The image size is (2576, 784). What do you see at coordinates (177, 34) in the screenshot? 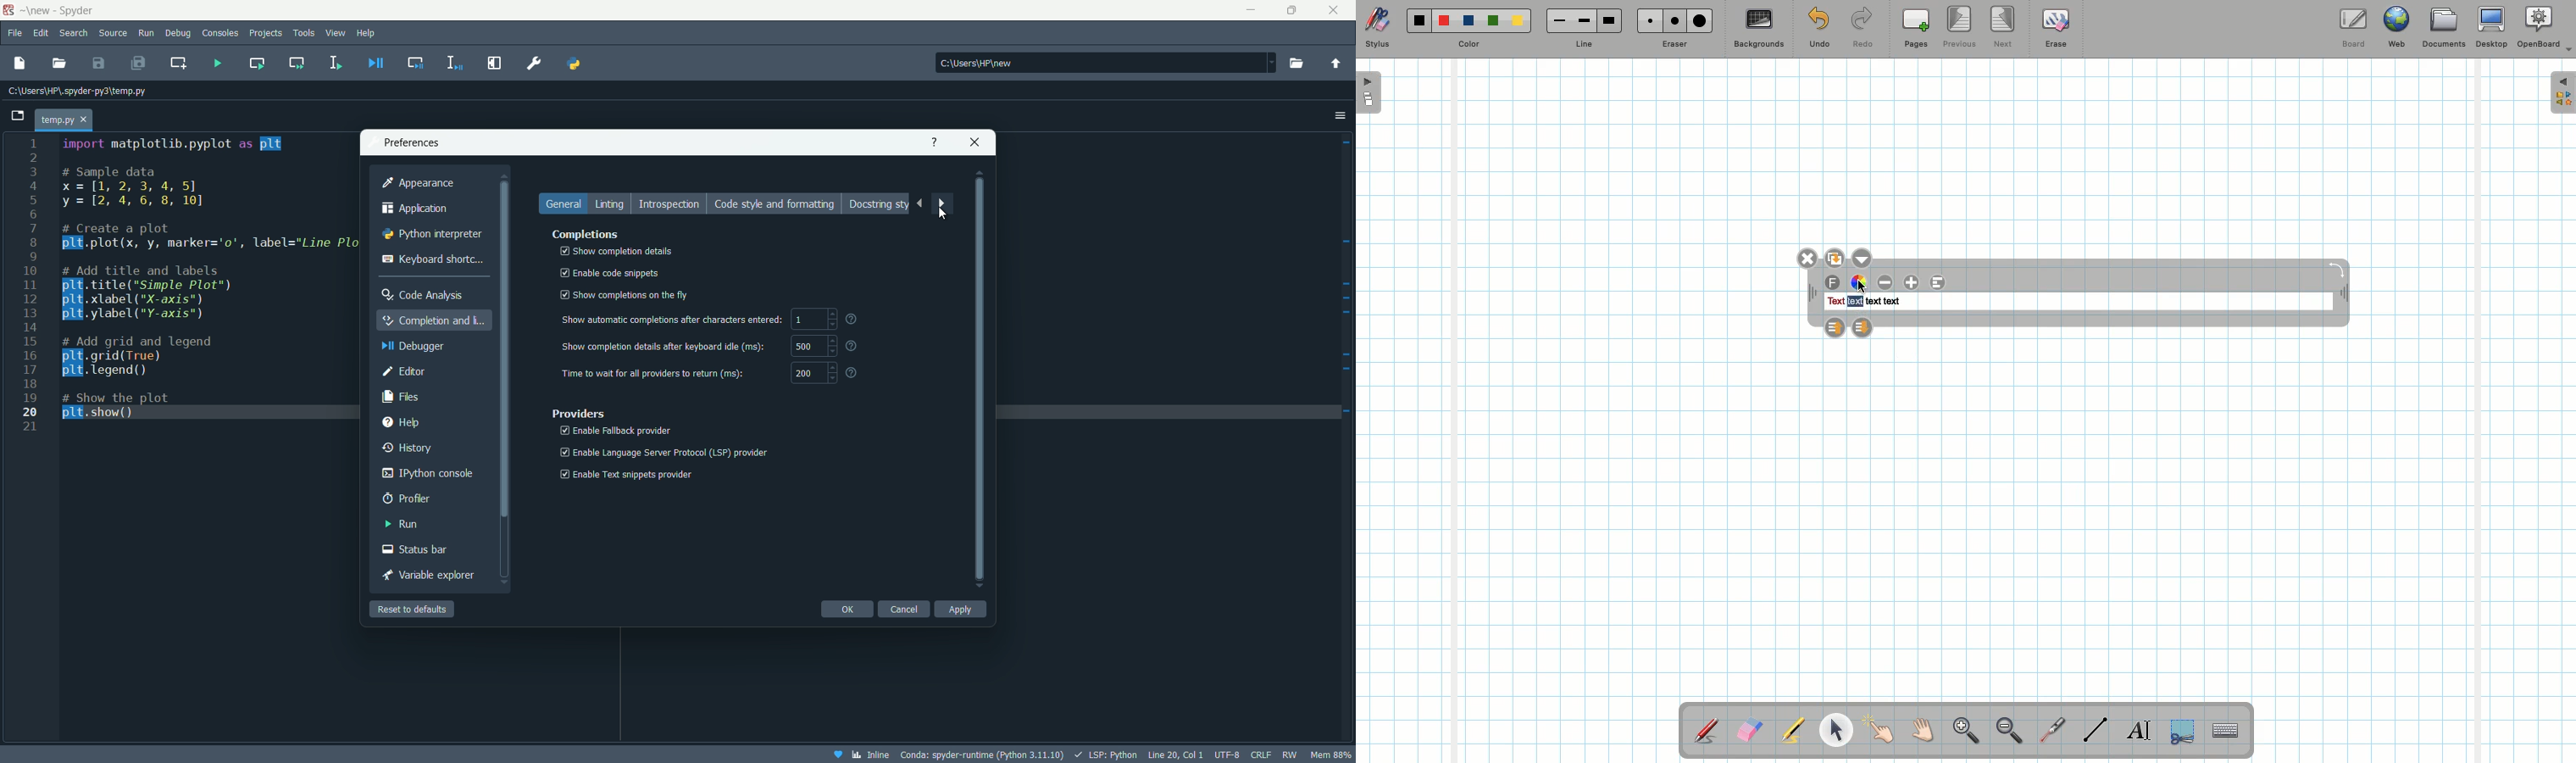
I see `debug` at bounding box center [177, 34].